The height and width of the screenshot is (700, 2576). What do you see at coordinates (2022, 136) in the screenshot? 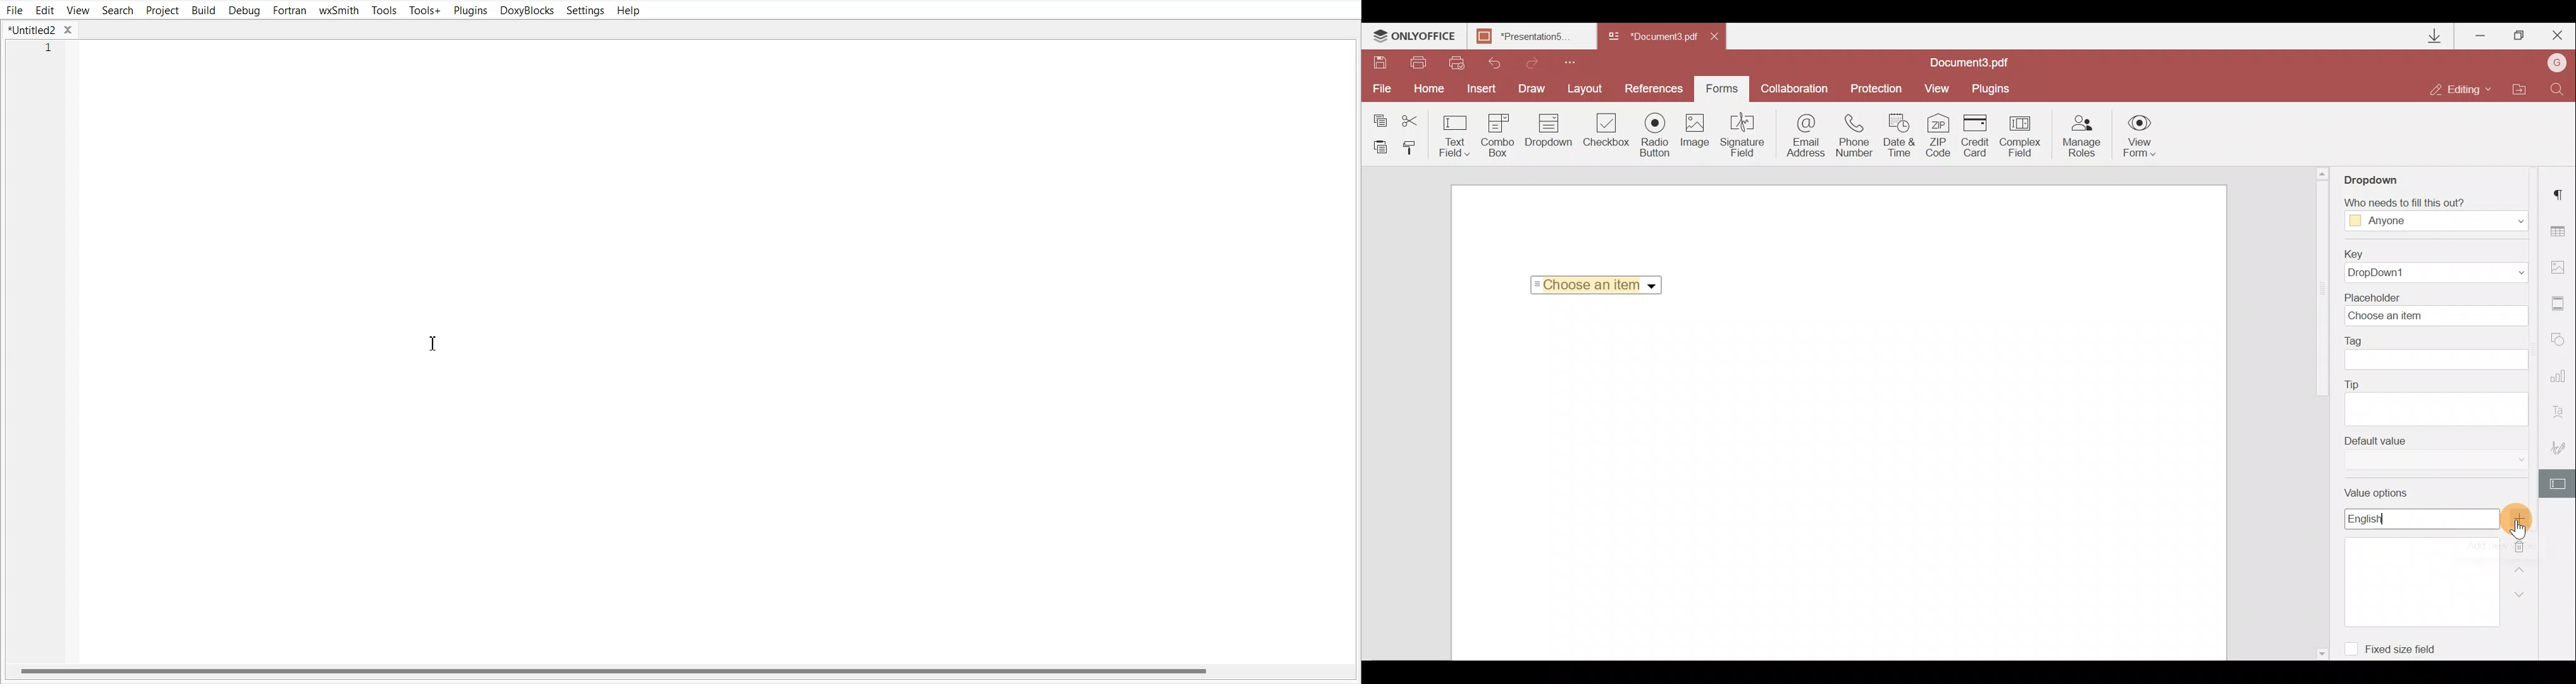
I see `Complex field` at bounding box center [2022, 136].